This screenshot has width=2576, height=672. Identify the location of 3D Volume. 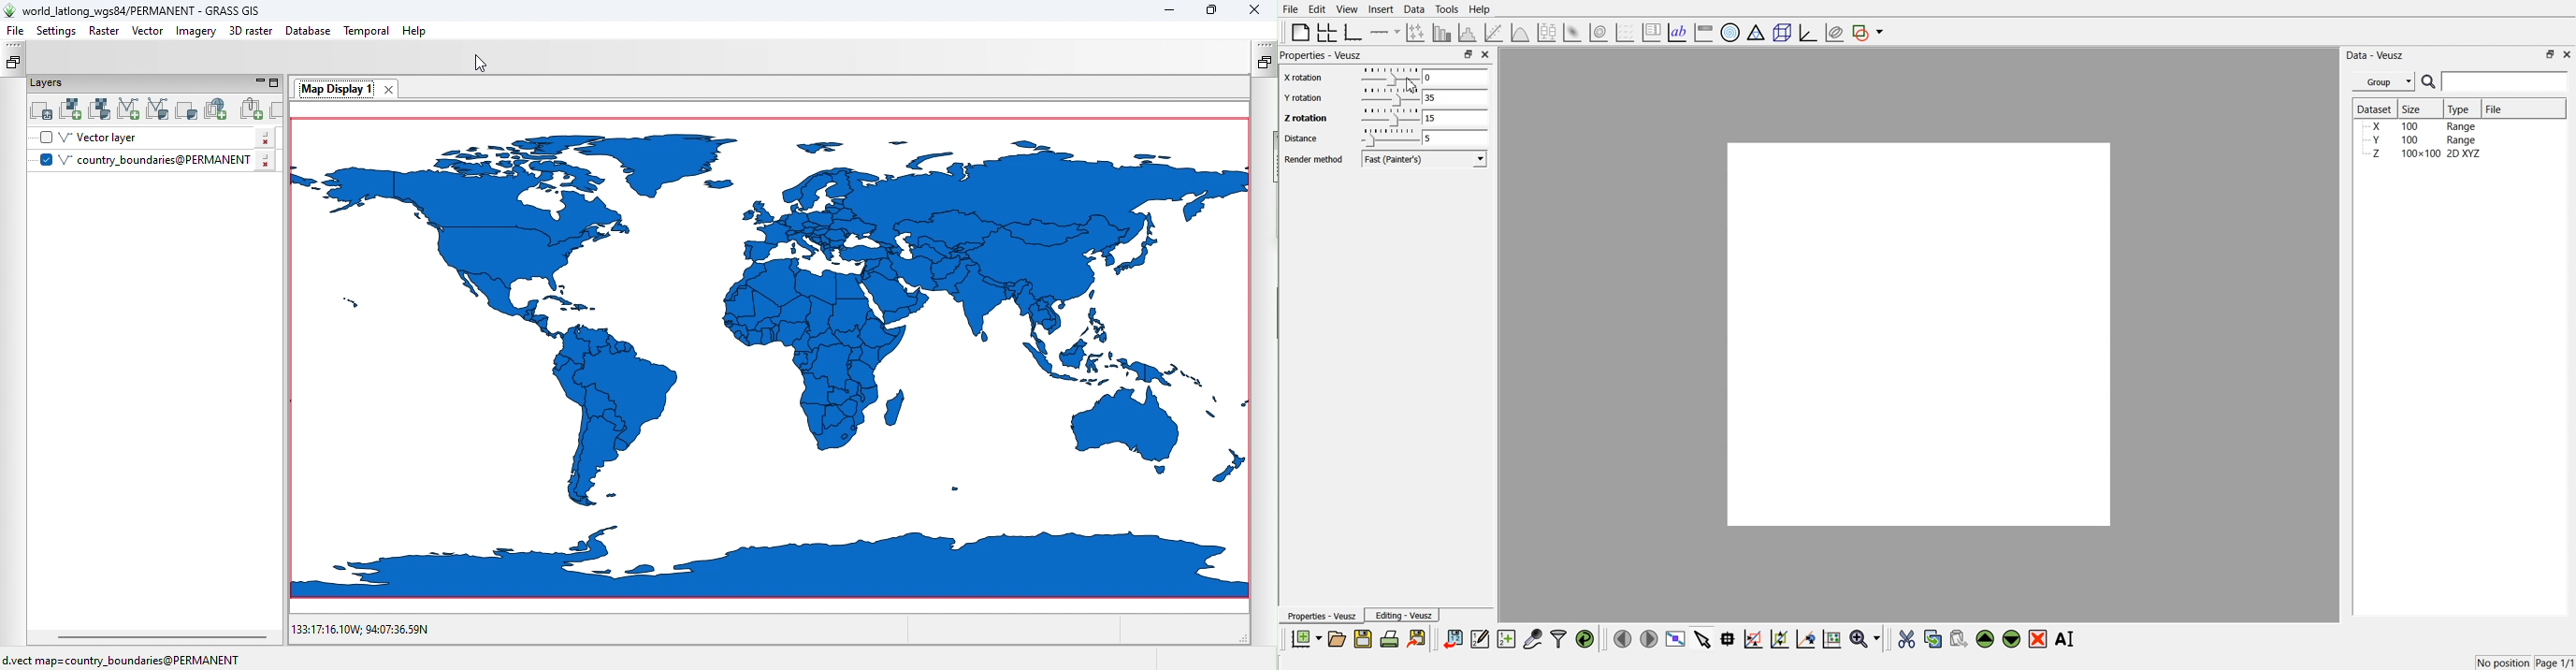
(1598, 32).